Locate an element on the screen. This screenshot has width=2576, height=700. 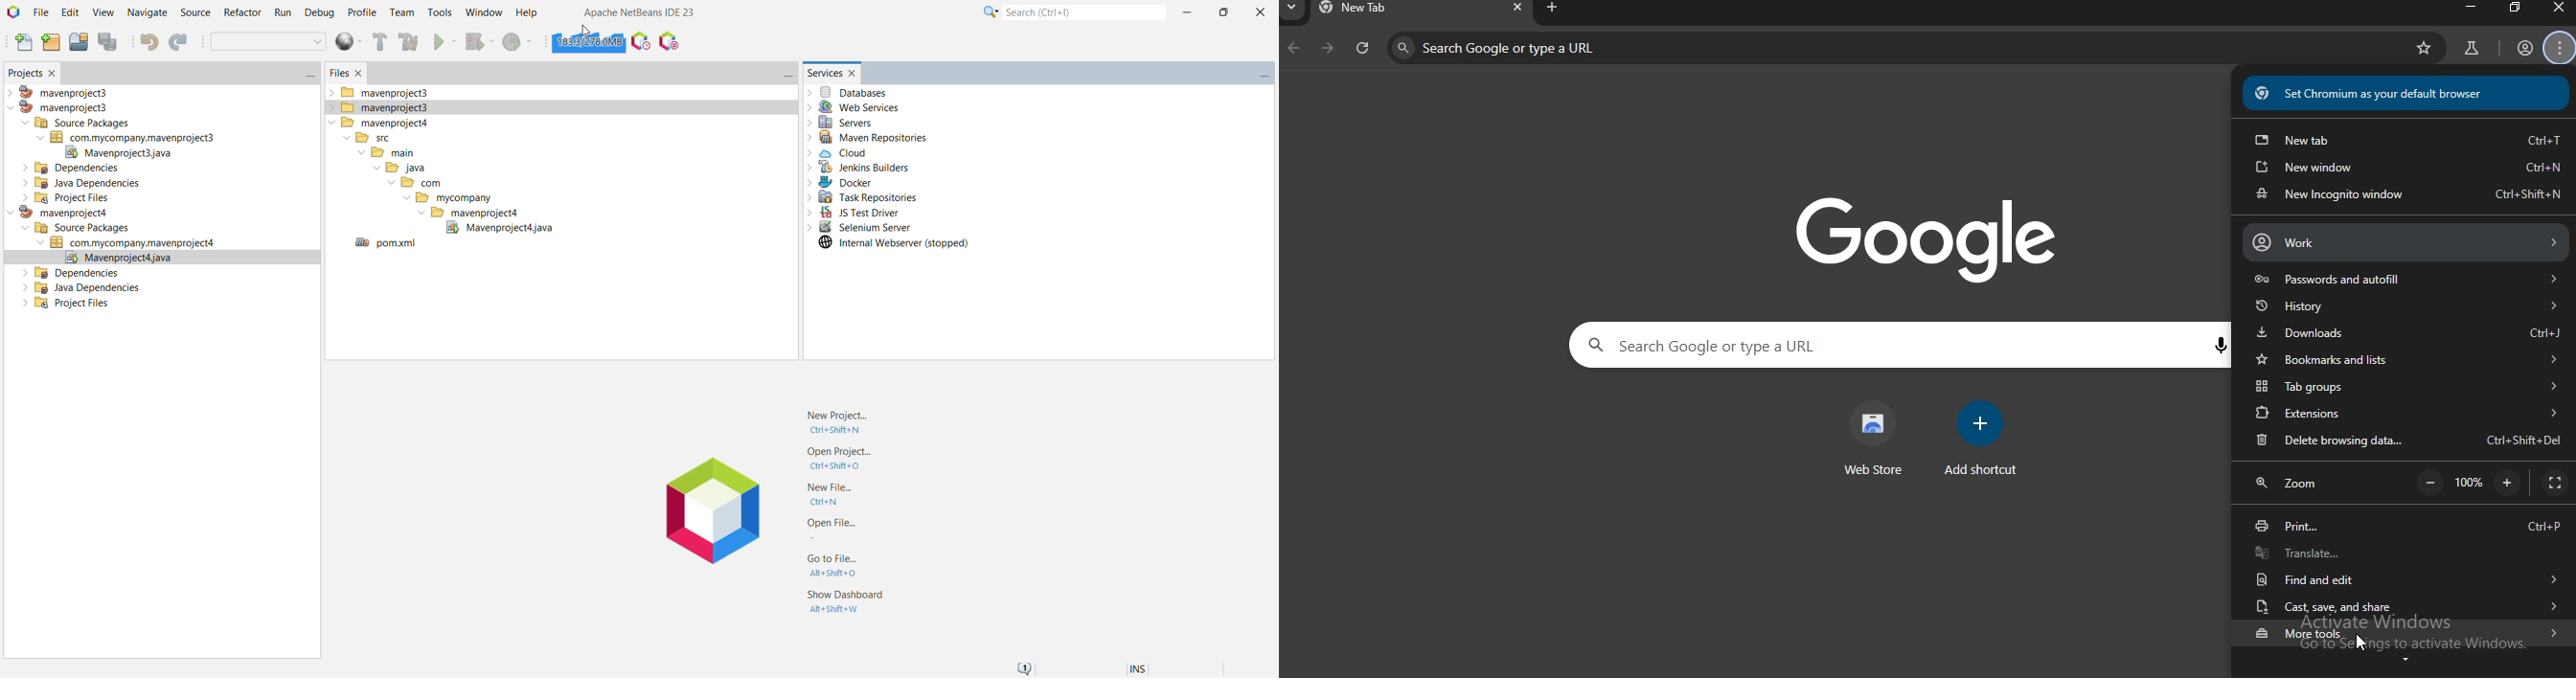
new tab is located at coordinates (1378, 10).